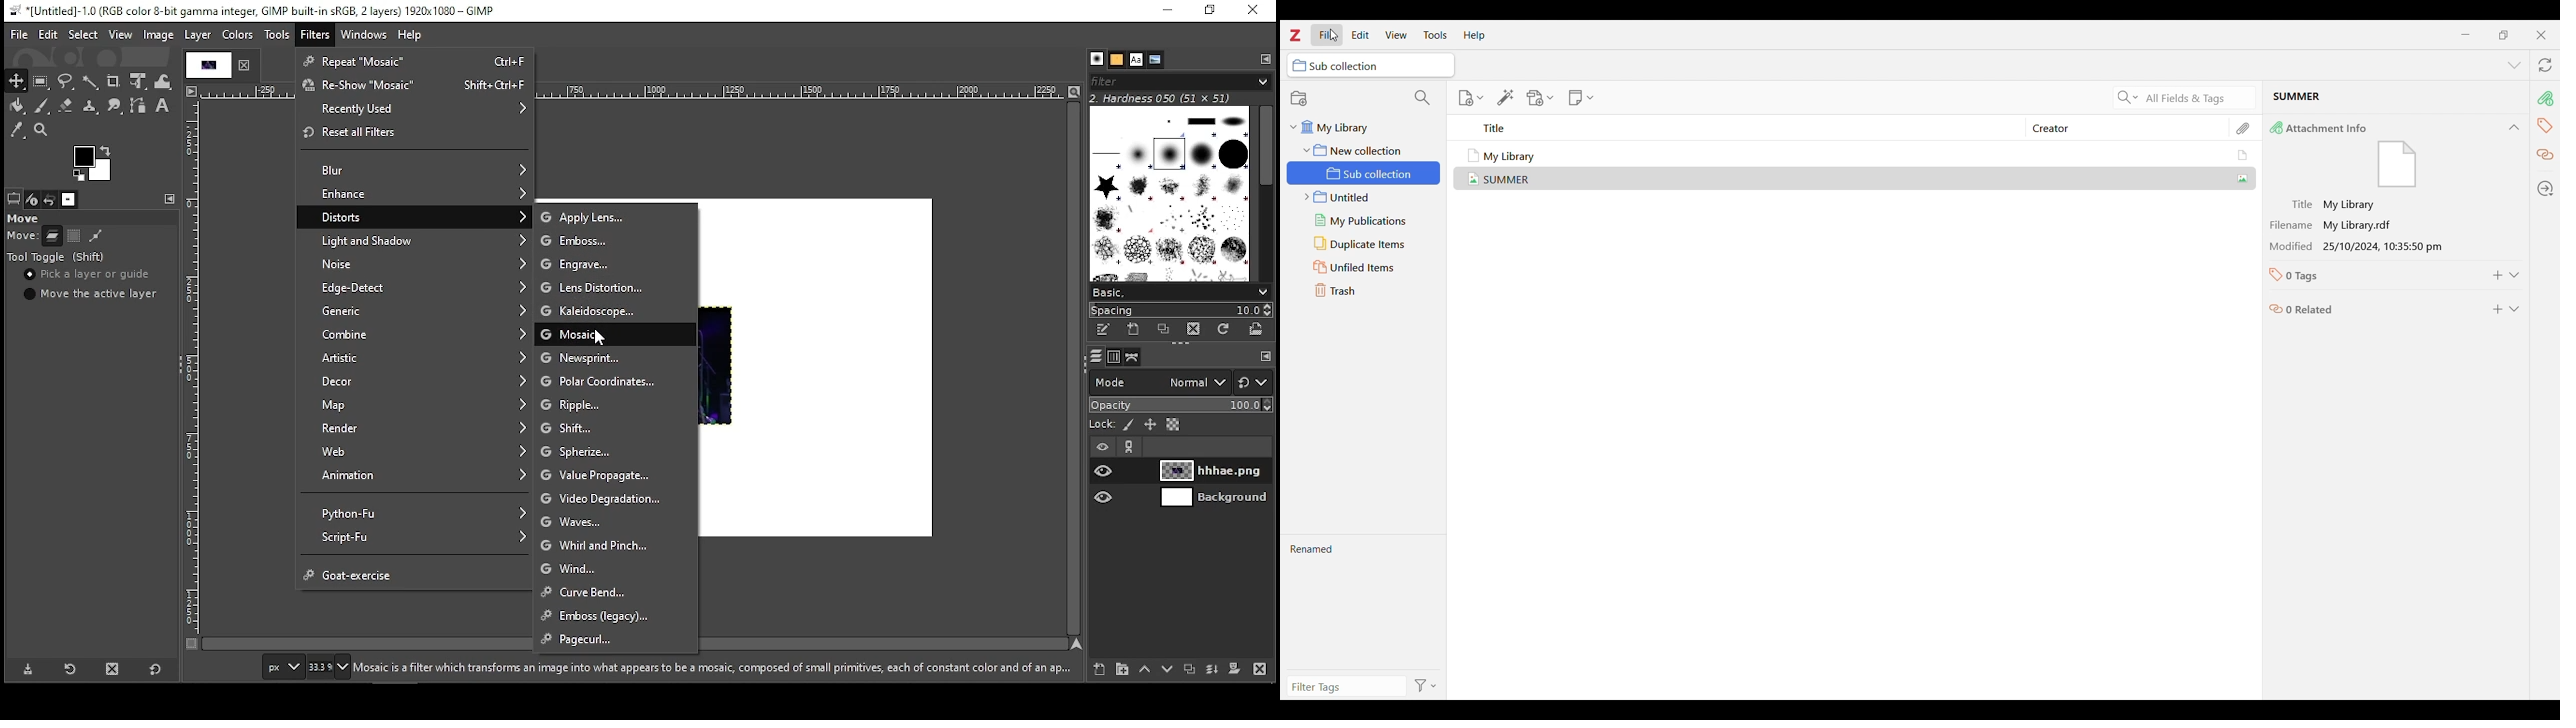 The image size is (2576, 728). I want to click on brushes, so click(1097, 59).